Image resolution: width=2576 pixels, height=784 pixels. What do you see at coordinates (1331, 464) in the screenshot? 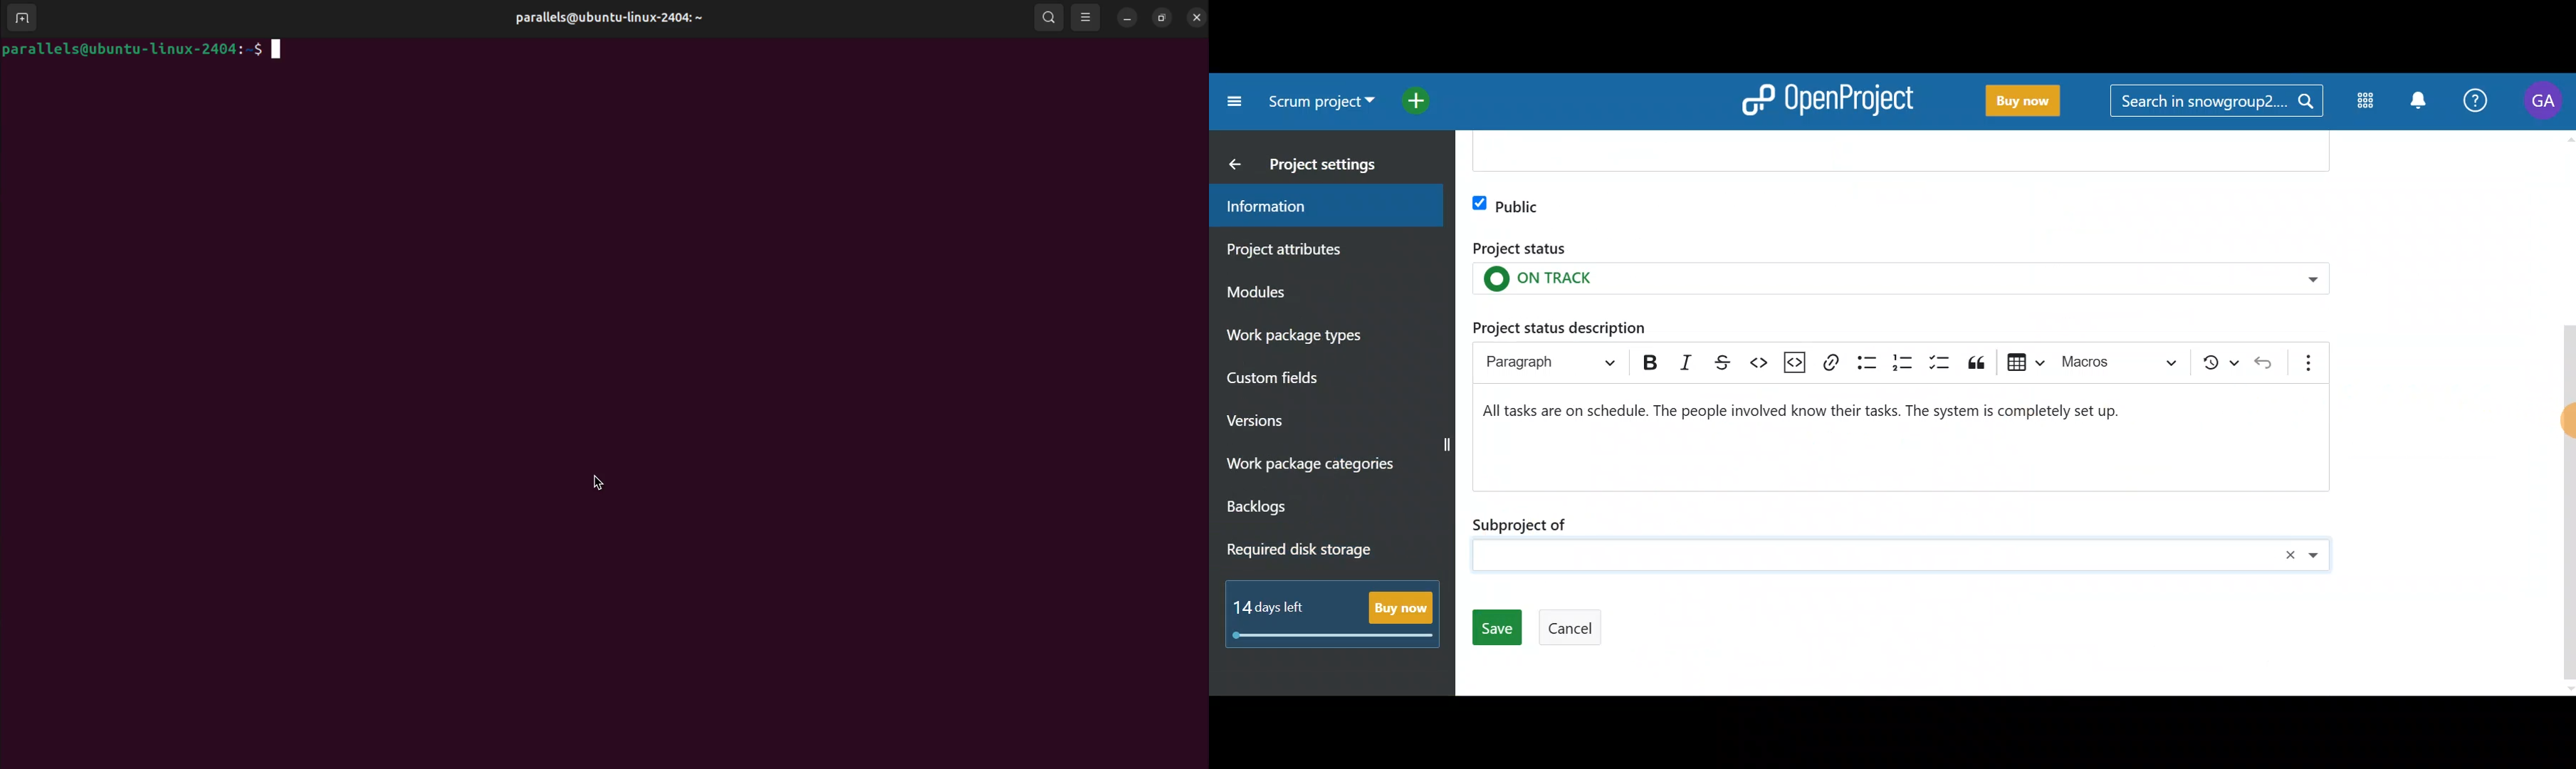
I see `Work package categories` at bounding box center [1331, 464].